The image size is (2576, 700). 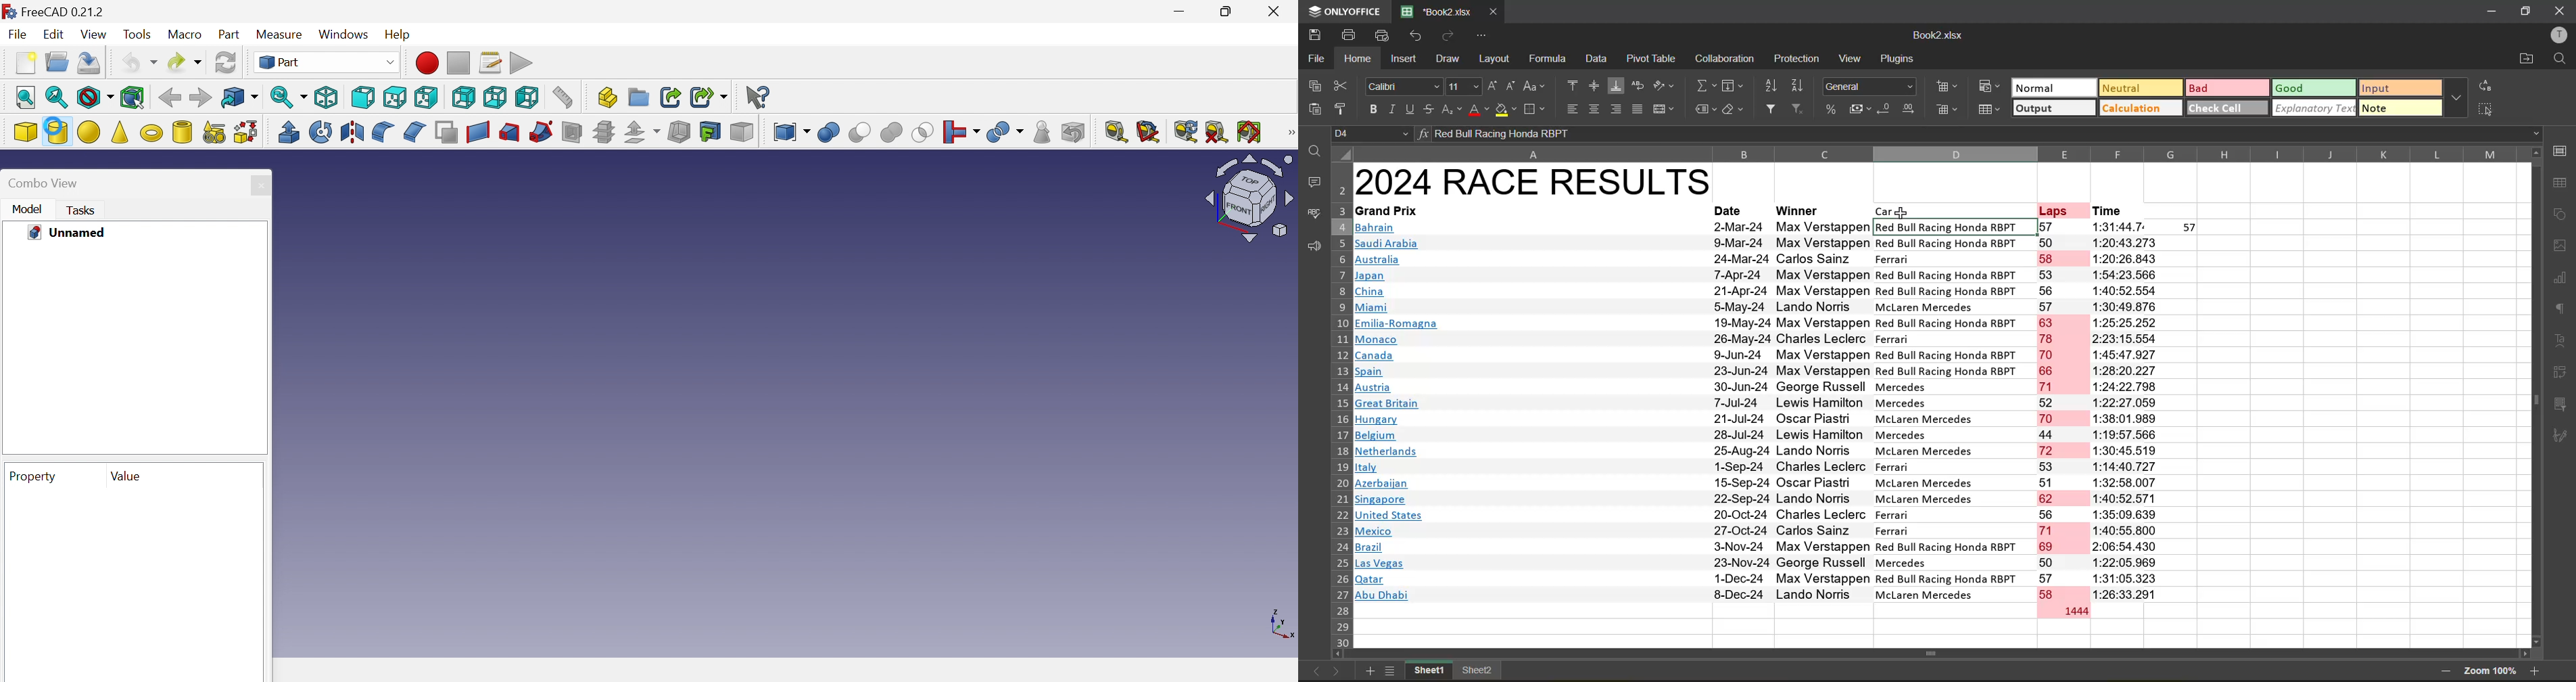 I want to click on copy, so click(x=1313, y=83).